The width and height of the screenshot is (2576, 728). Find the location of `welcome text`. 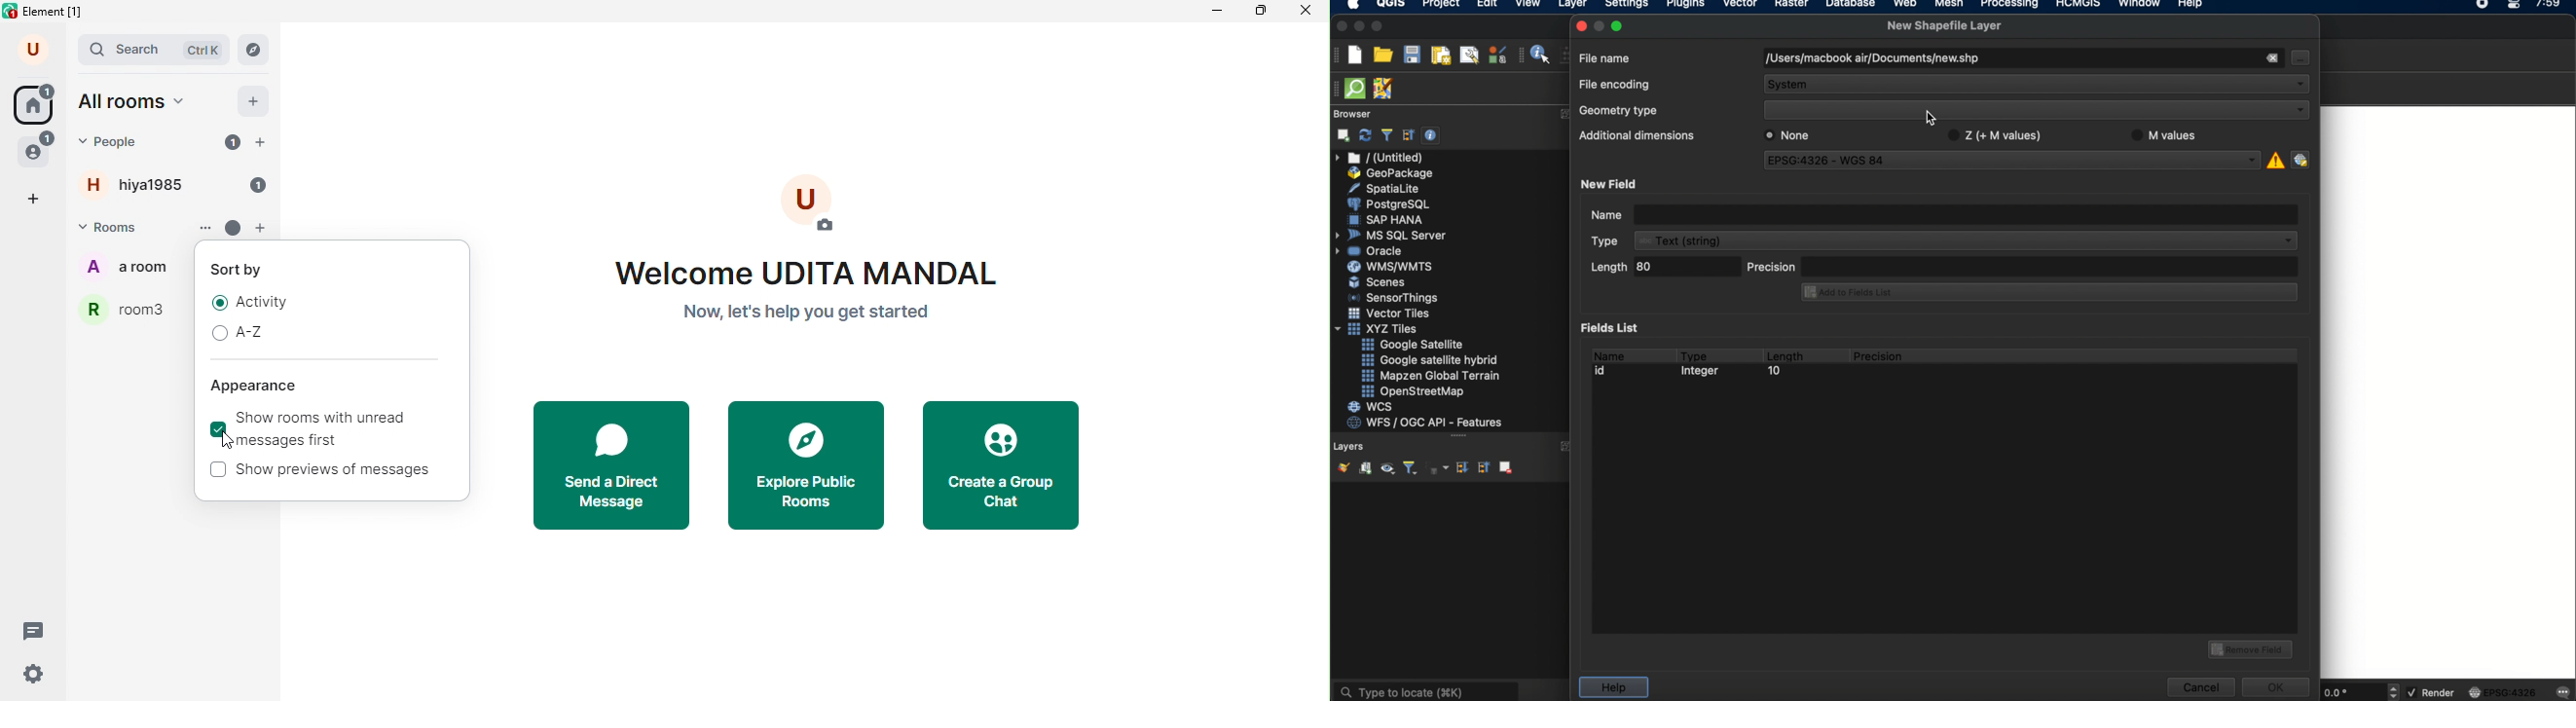

welcome text is located at coordinates (820, 288).